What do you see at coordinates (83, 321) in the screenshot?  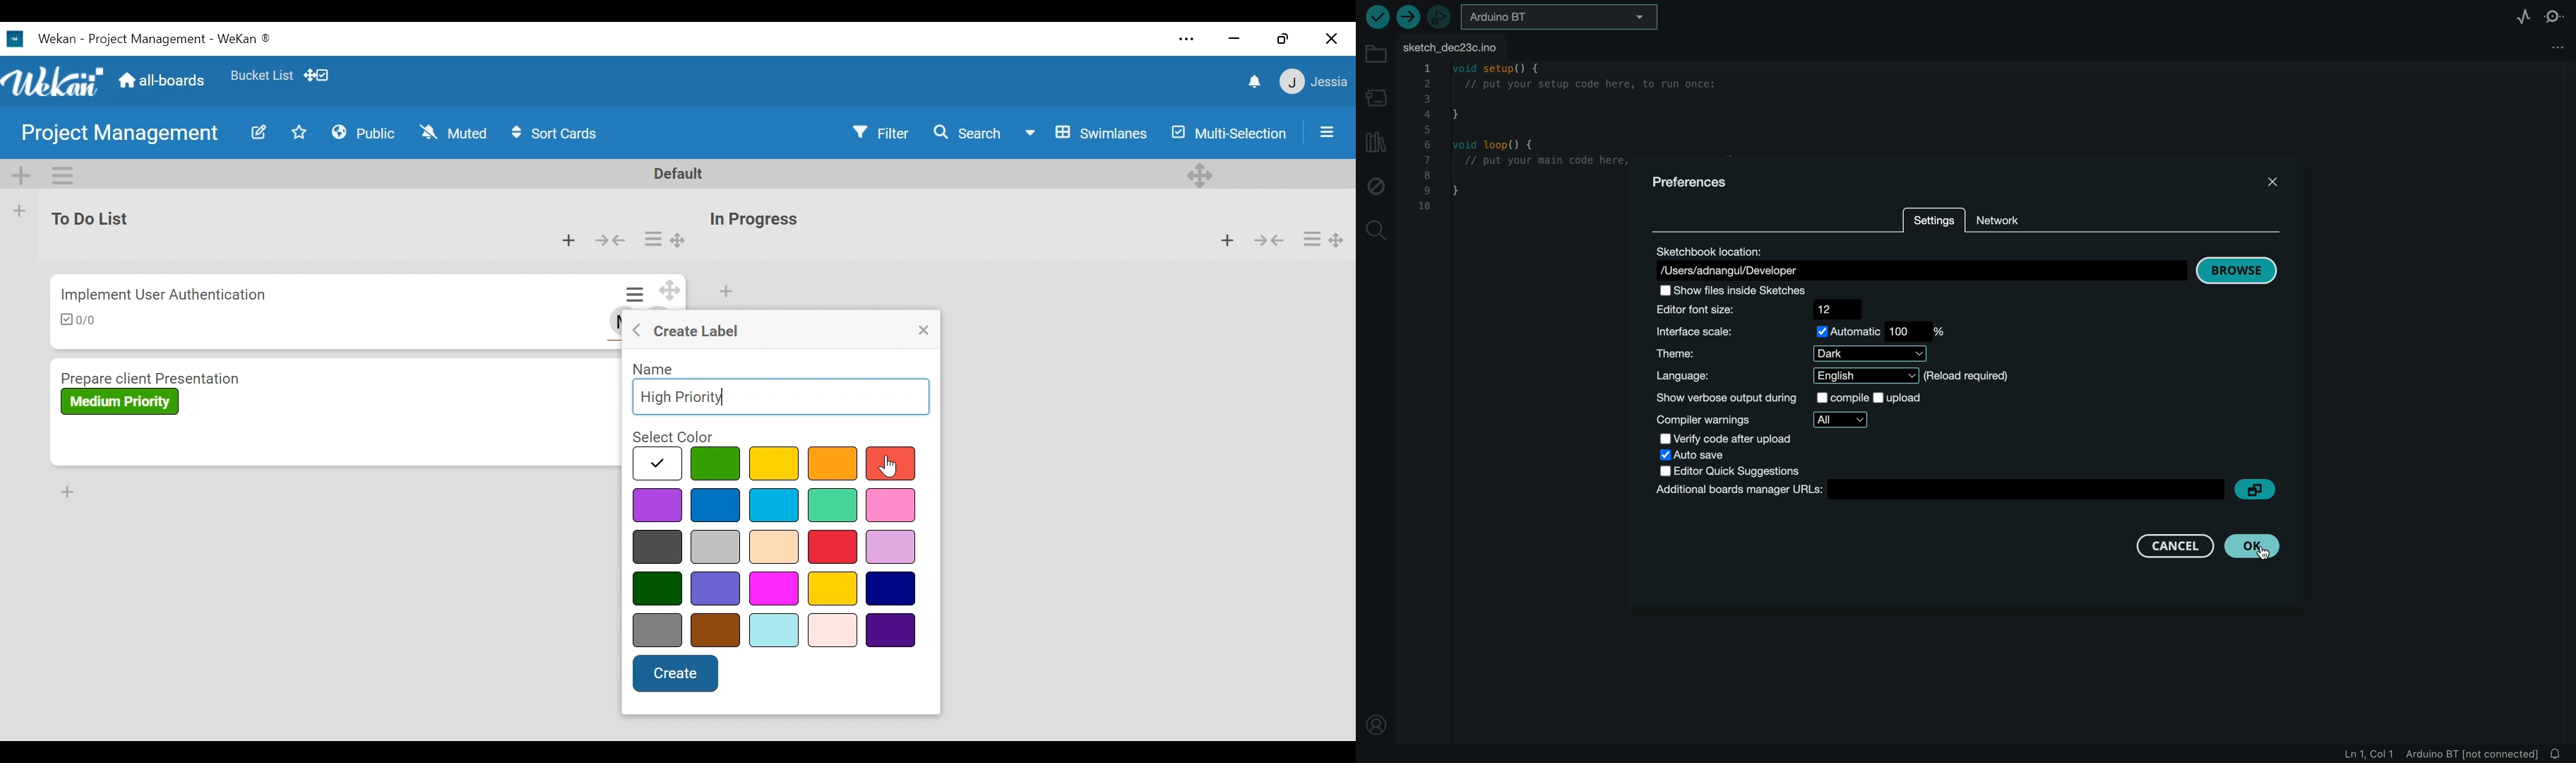 I see `Checklist` at bounding box center [83, 321].